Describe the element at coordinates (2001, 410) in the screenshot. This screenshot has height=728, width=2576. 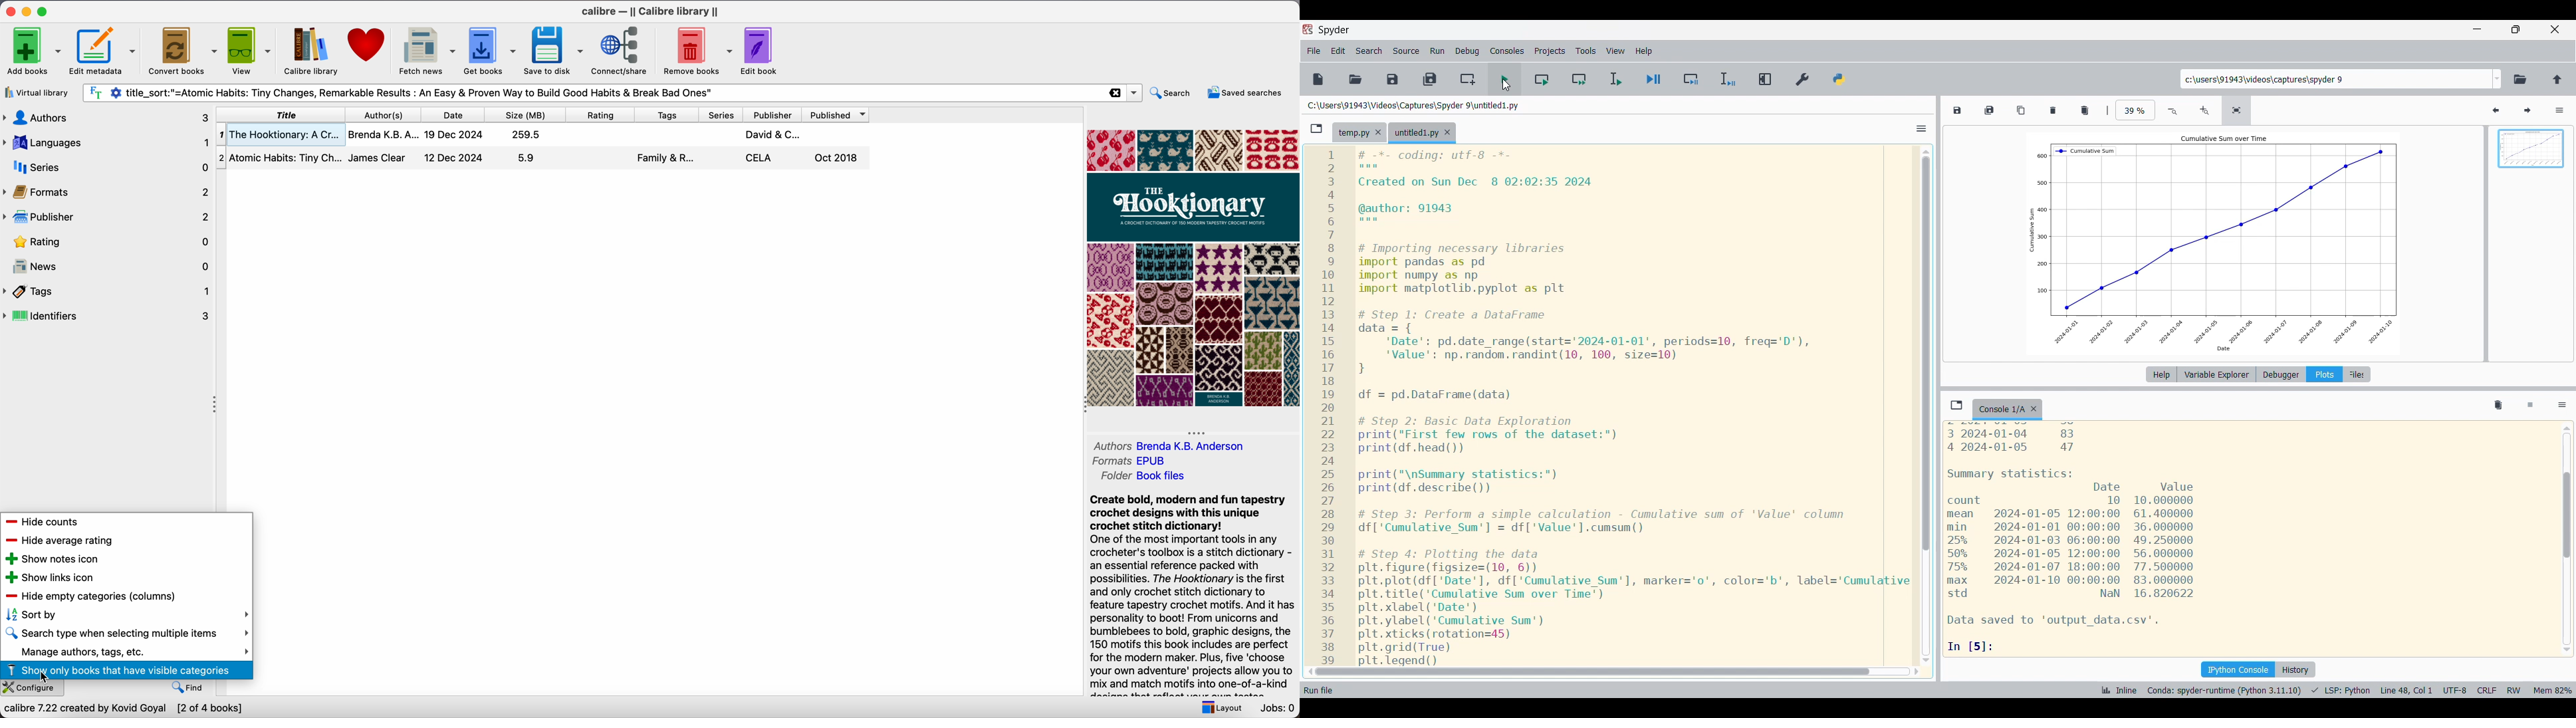
I see `Current tab` at that location.